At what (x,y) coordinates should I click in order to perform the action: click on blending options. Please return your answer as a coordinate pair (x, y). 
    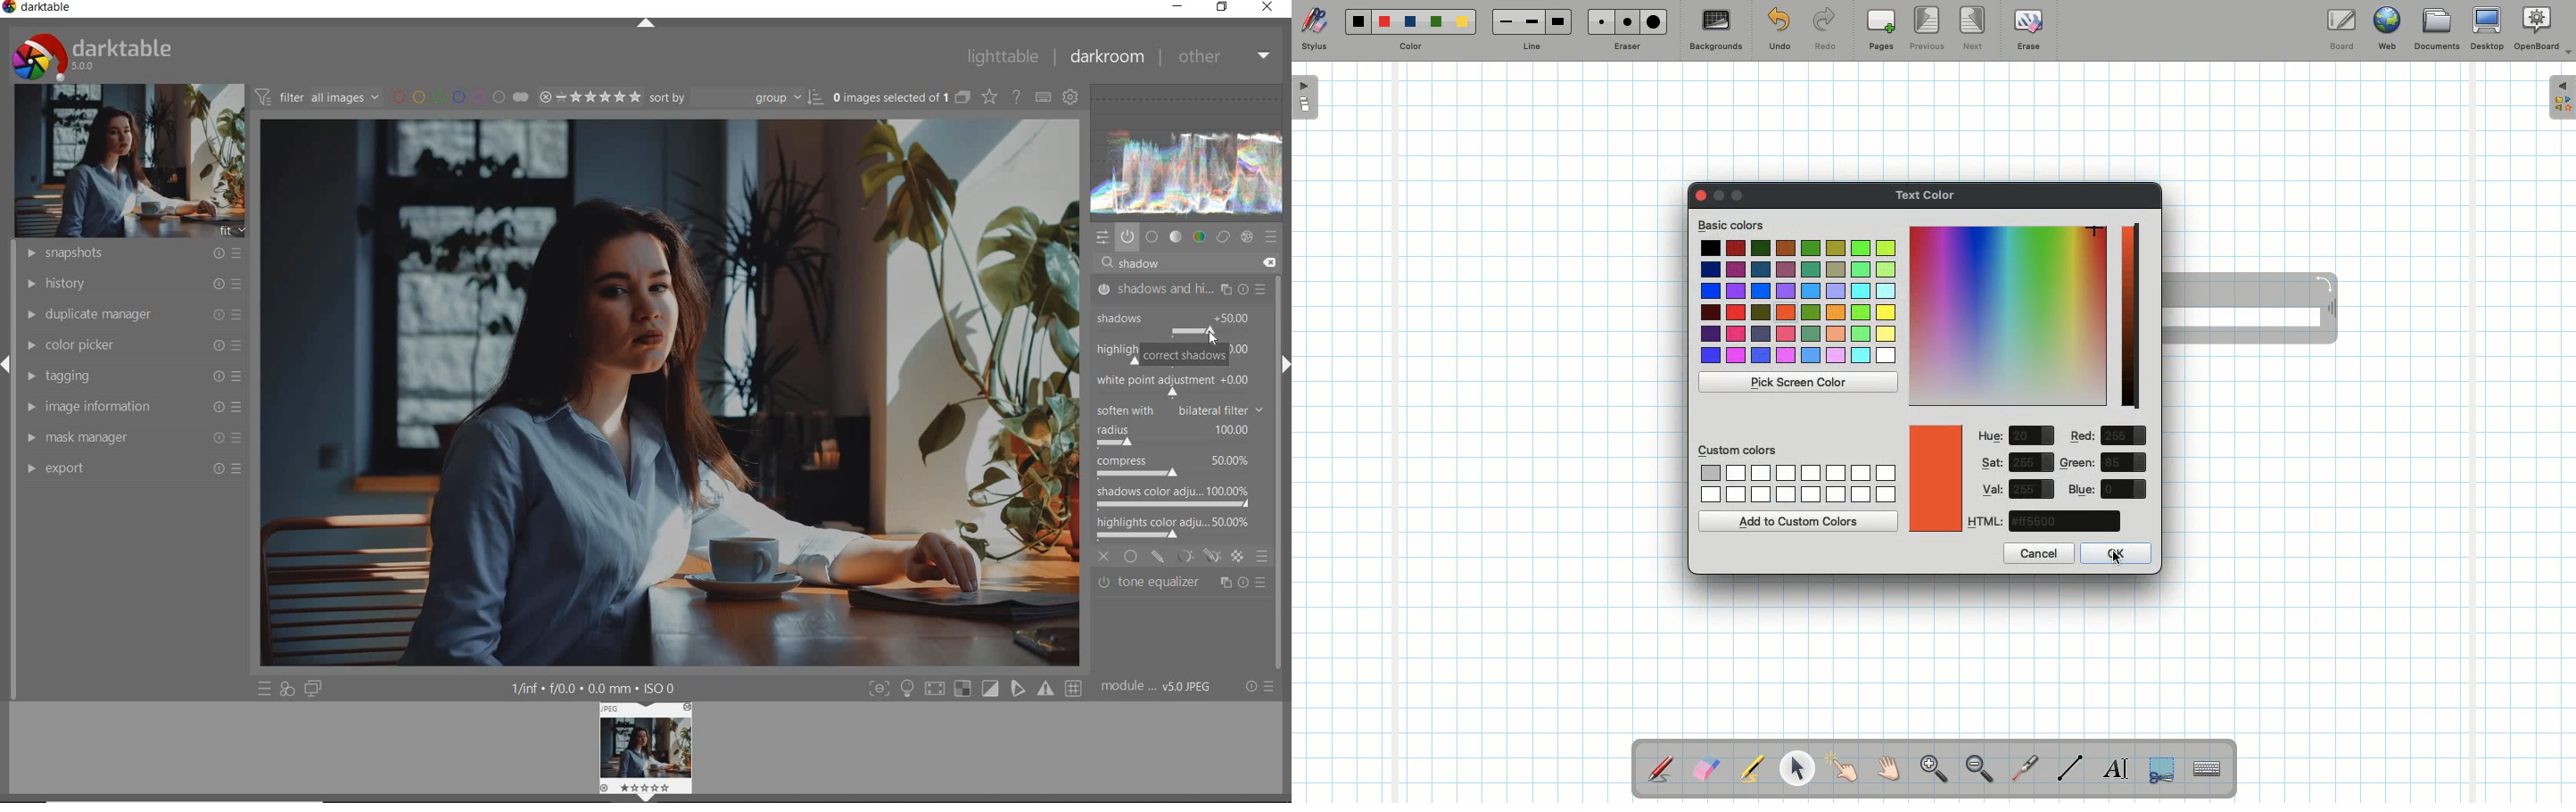
    Looking at the image, I should click on (1263, 556).